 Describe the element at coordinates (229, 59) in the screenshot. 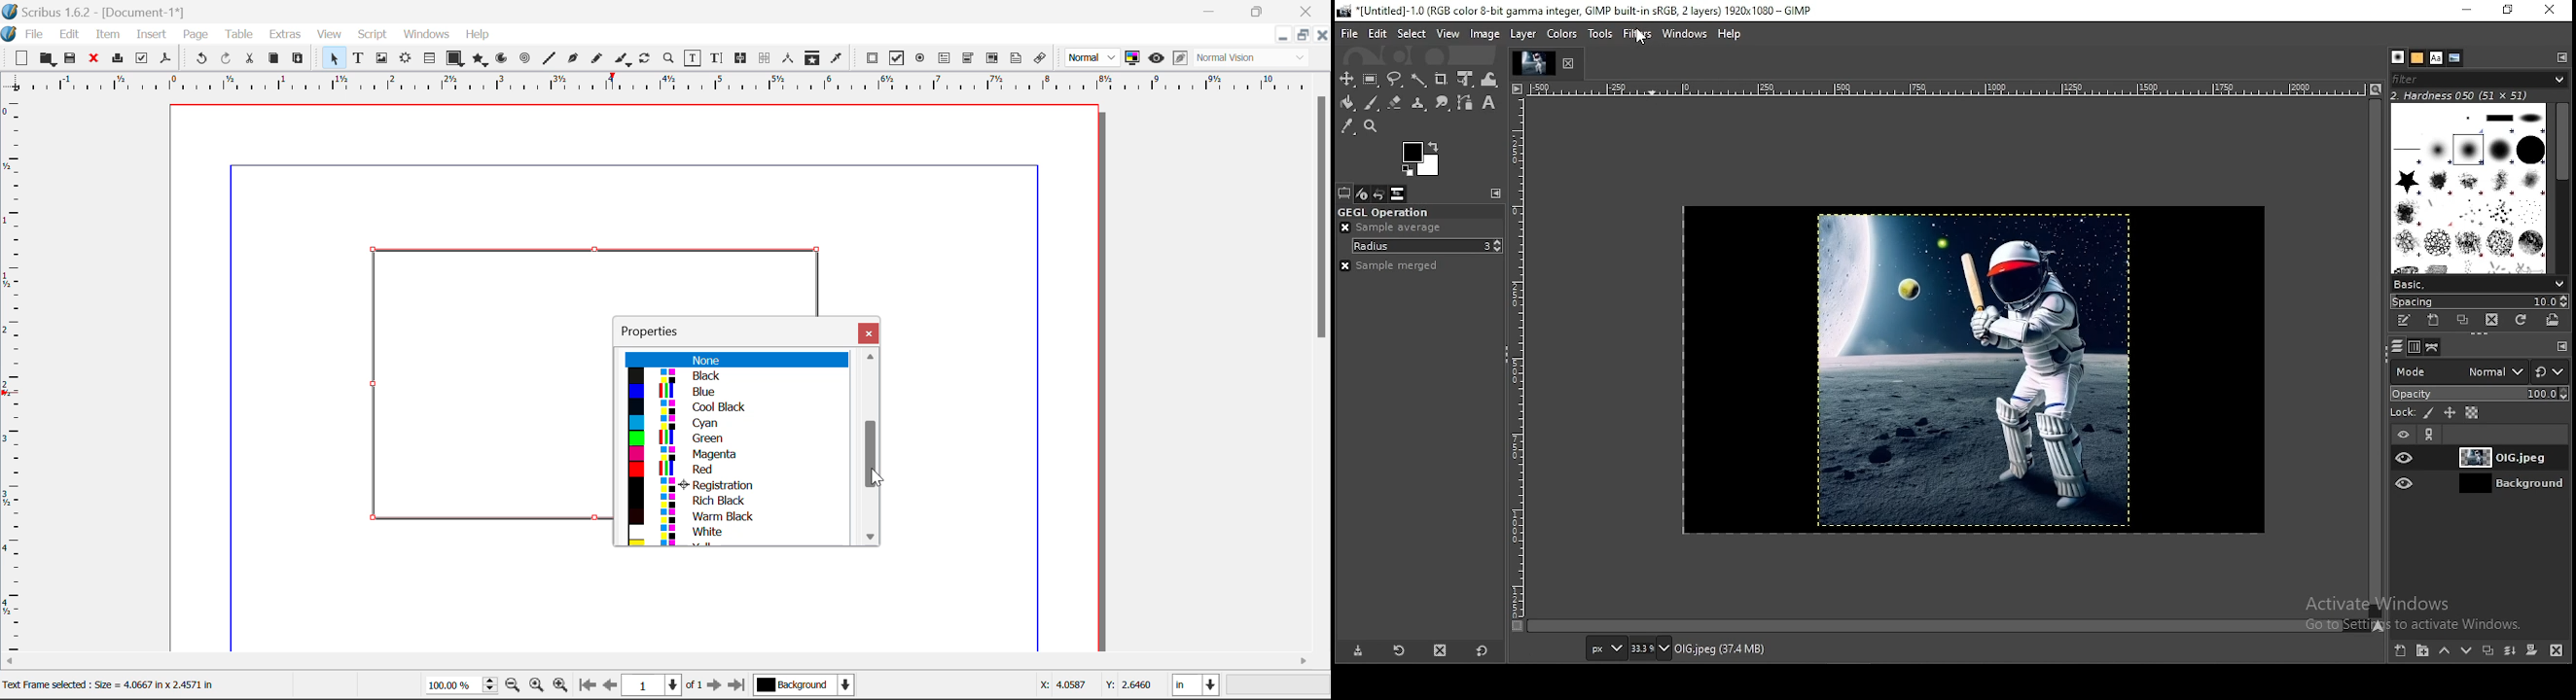

I see `Redo` at that location.